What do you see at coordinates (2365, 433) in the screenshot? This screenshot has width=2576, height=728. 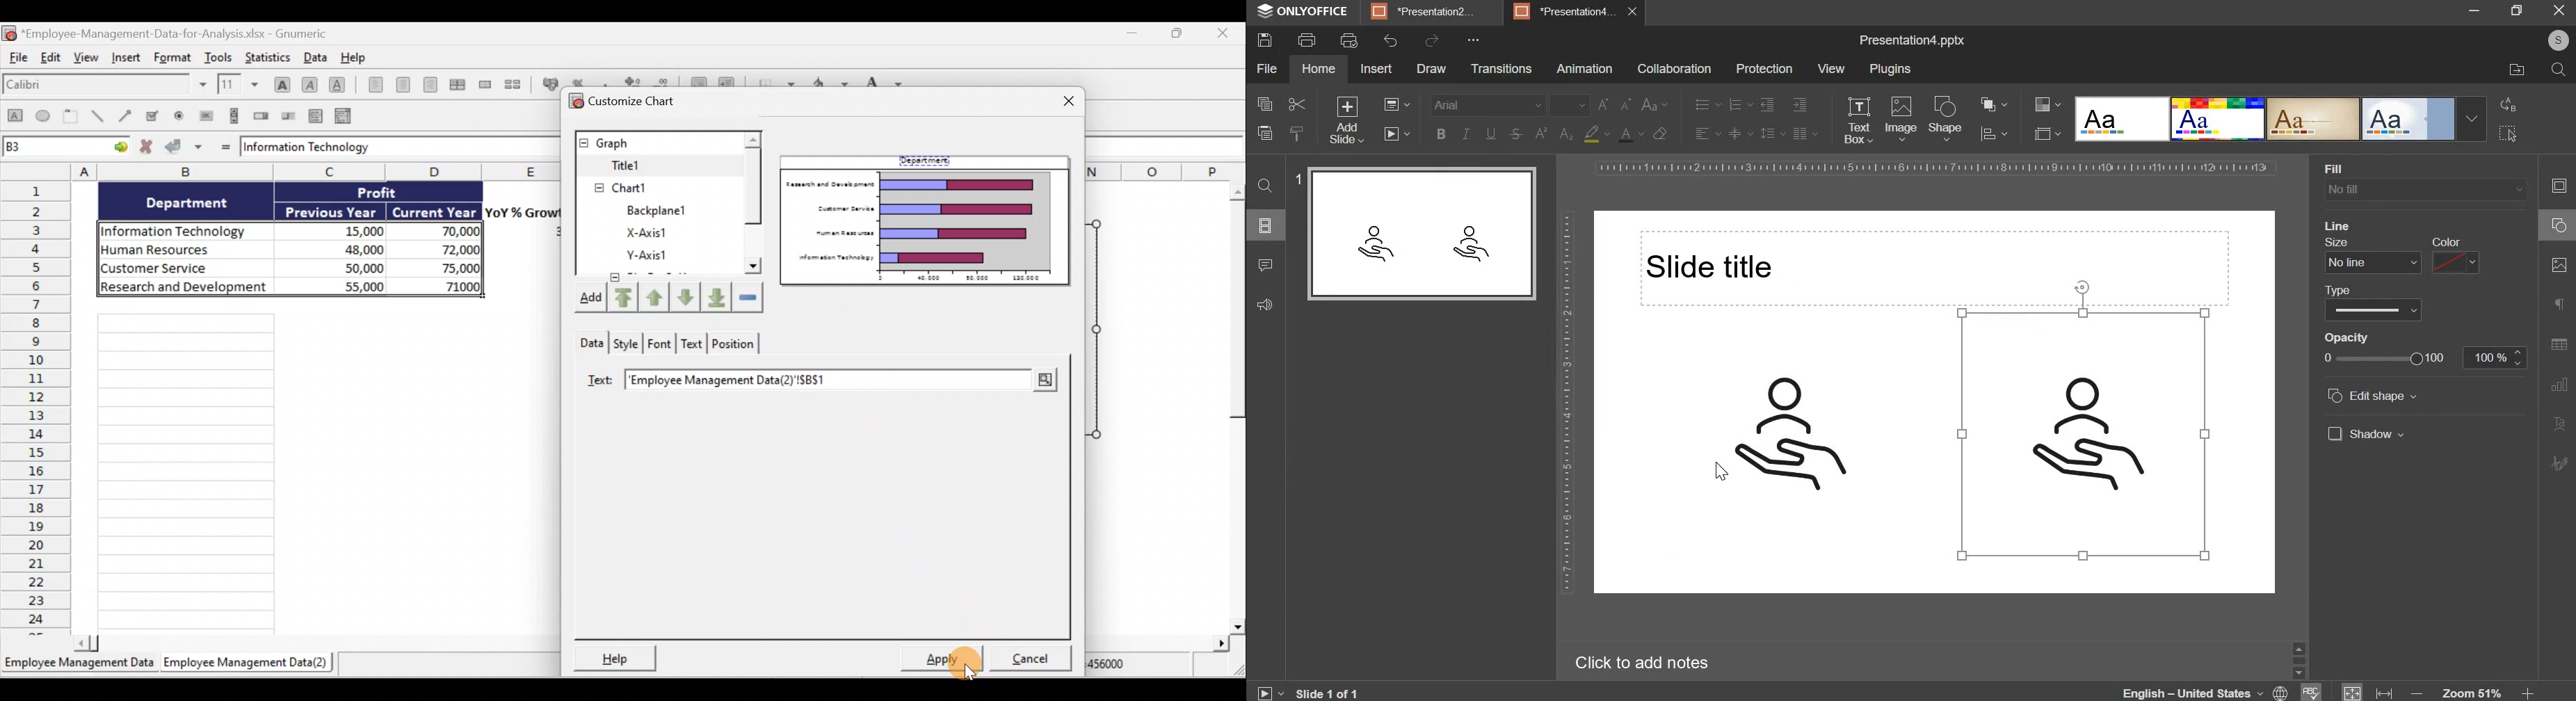 I see `shadow` at bounding box center [2365, 433].